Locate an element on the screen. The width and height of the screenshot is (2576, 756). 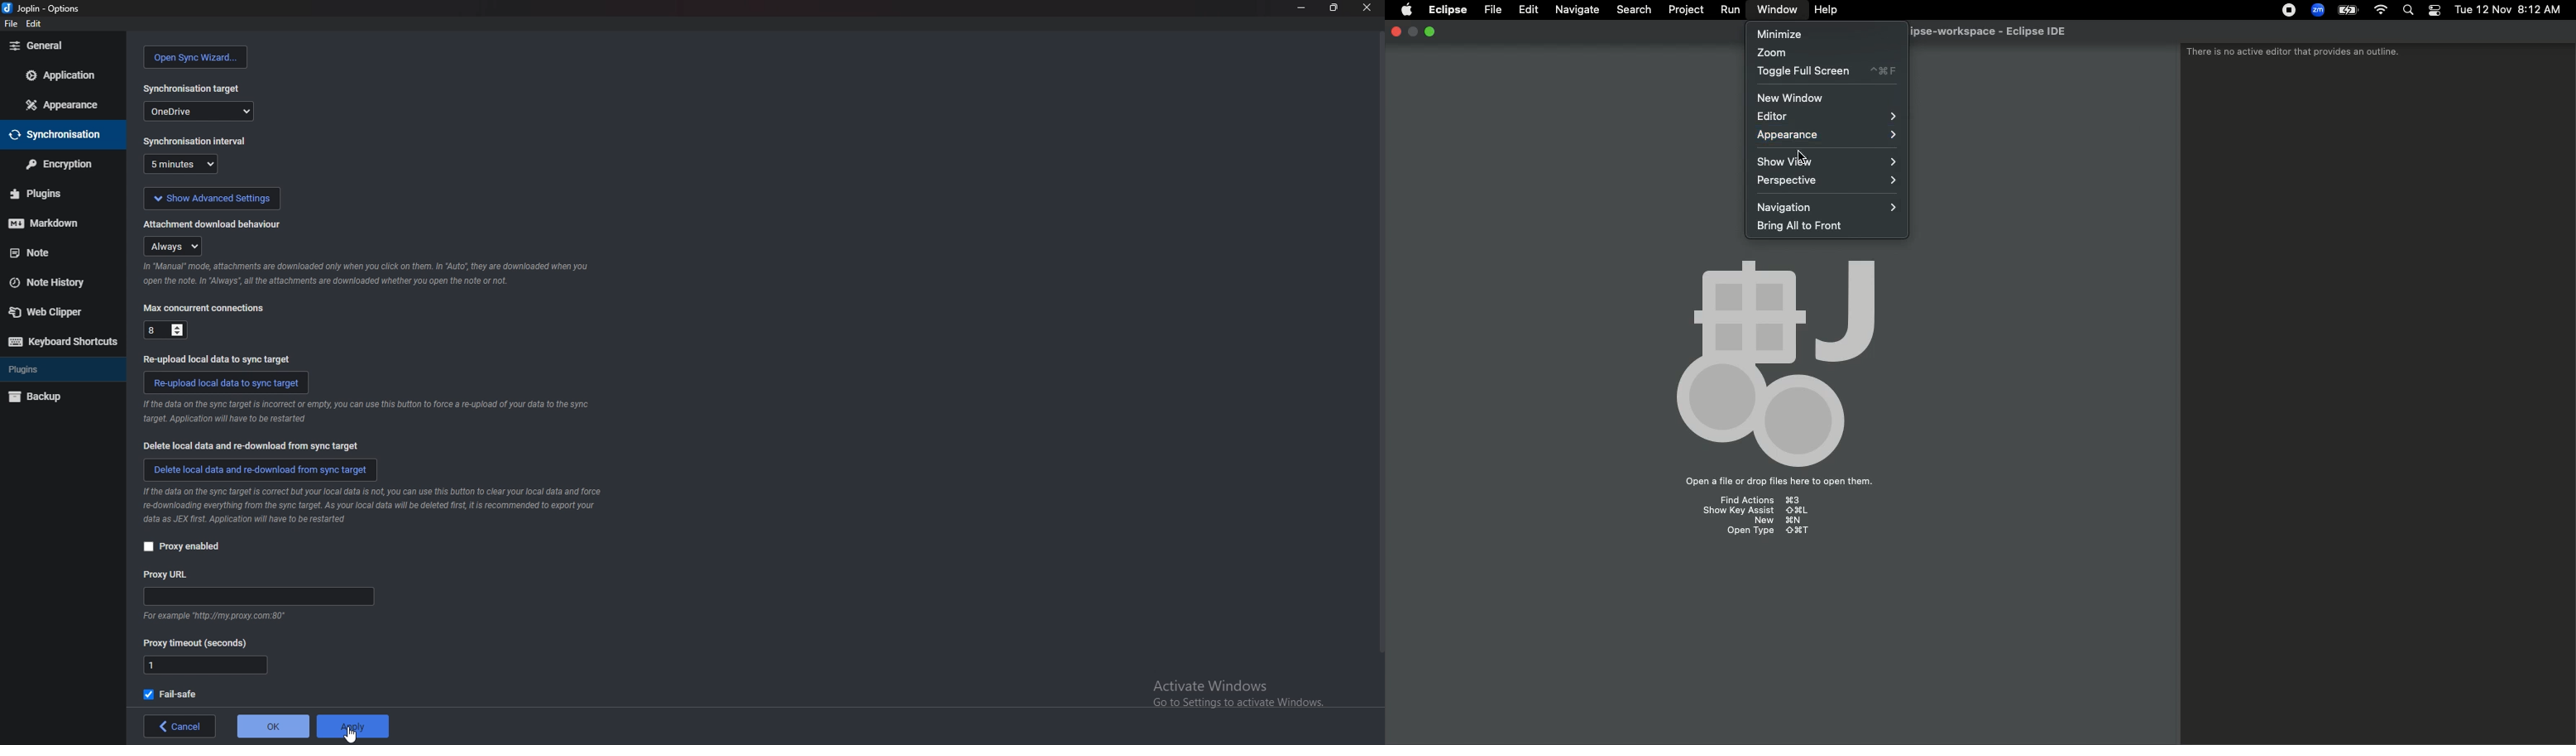
markdown is located at coordinates (56, 224).